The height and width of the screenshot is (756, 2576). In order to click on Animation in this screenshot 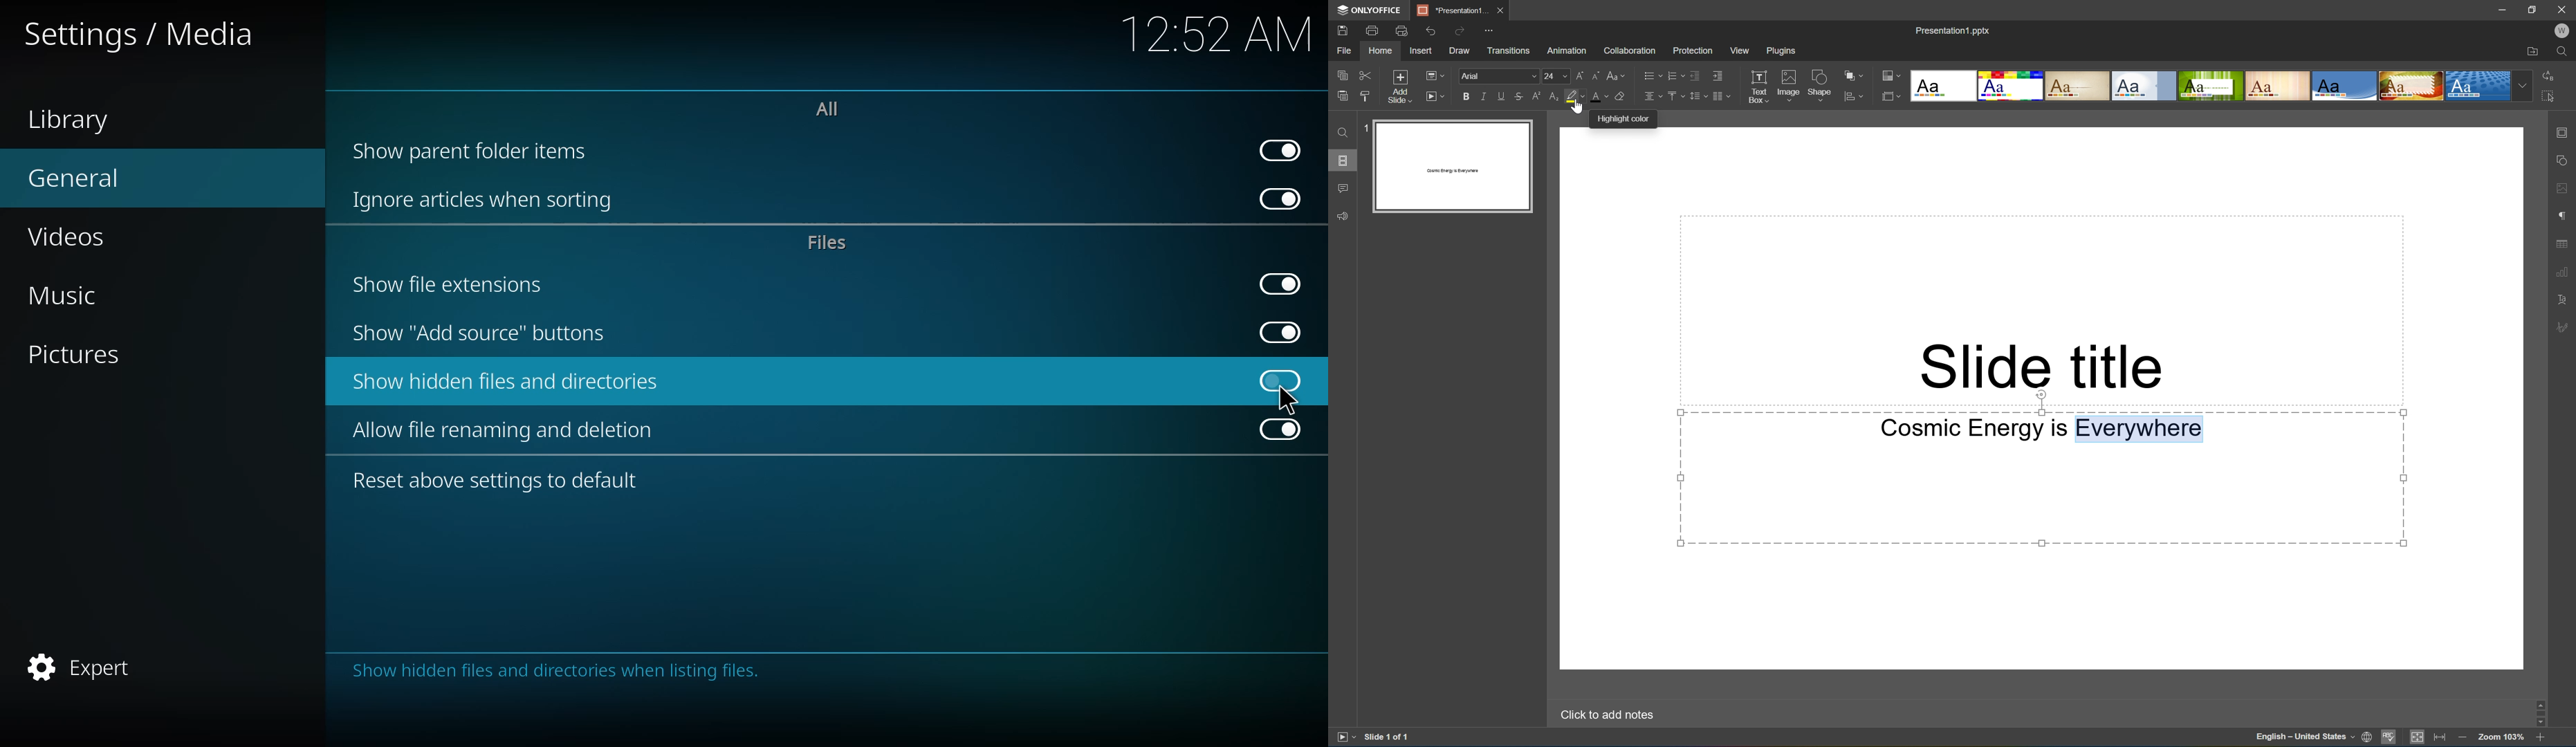, I will do `click(1570, 49)`.